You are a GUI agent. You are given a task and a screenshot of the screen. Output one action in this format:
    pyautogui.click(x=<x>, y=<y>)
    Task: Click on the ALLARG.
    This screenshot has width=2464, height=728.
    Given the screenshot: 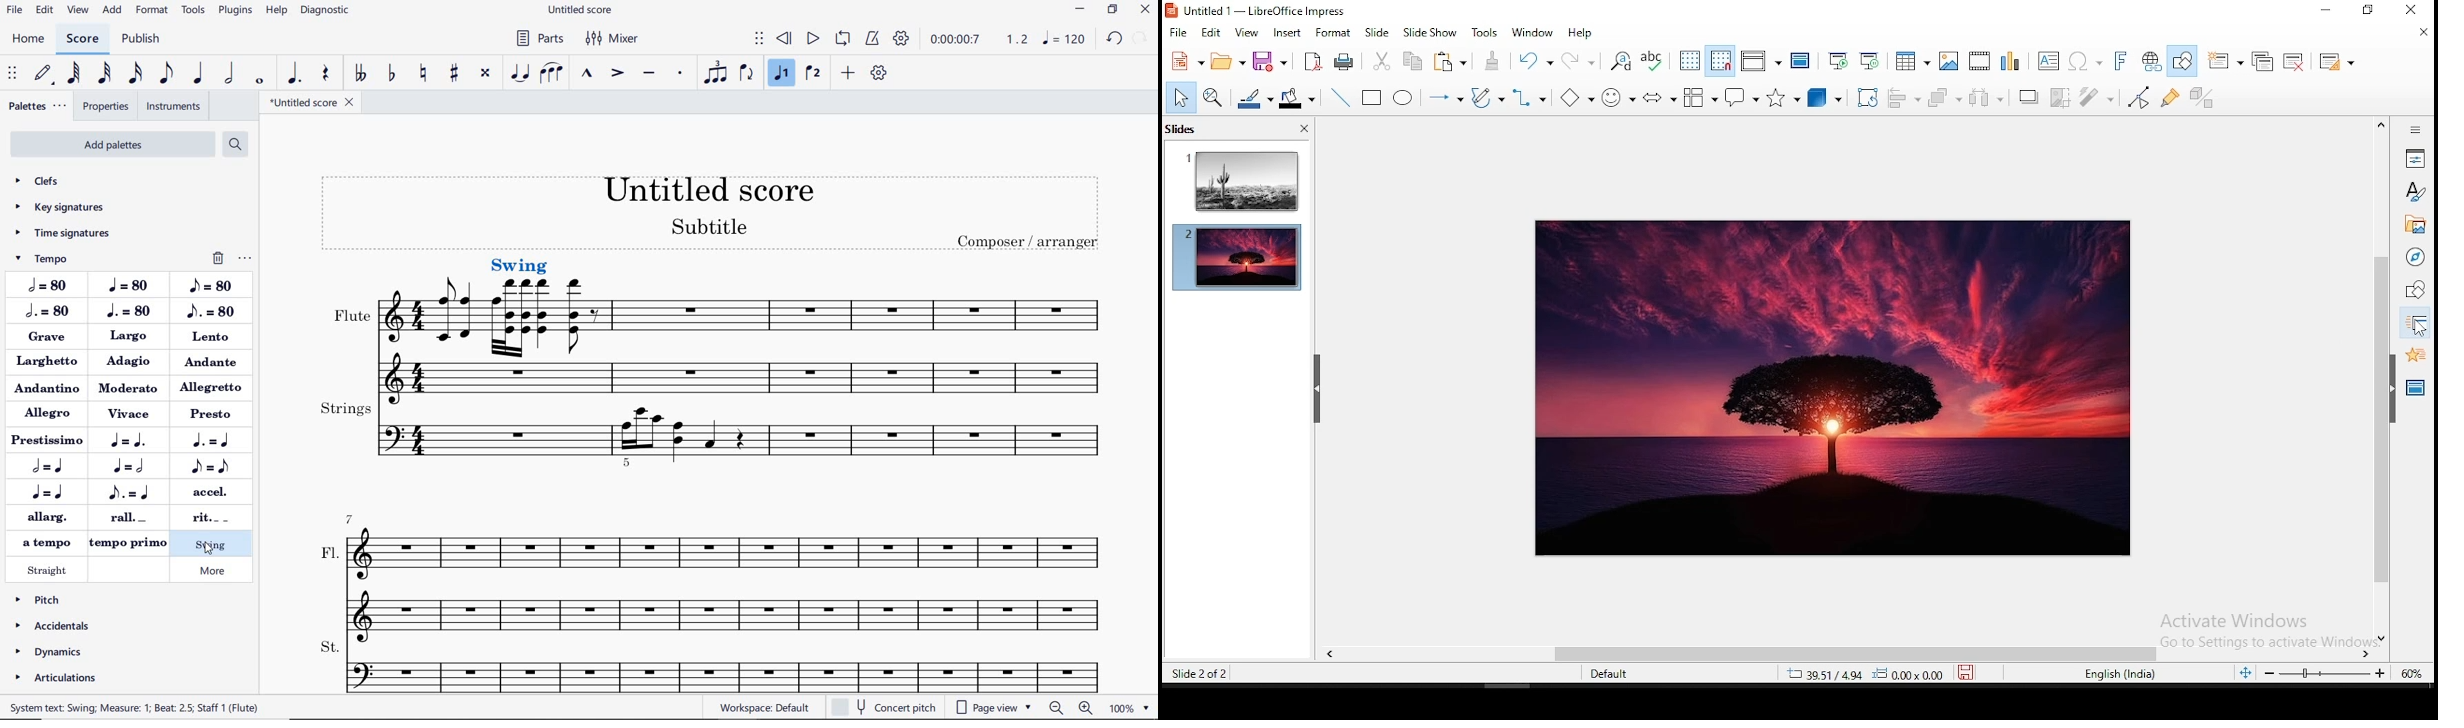 What is the action you would take?
    pyautogui.click(x=46, y=515)
    